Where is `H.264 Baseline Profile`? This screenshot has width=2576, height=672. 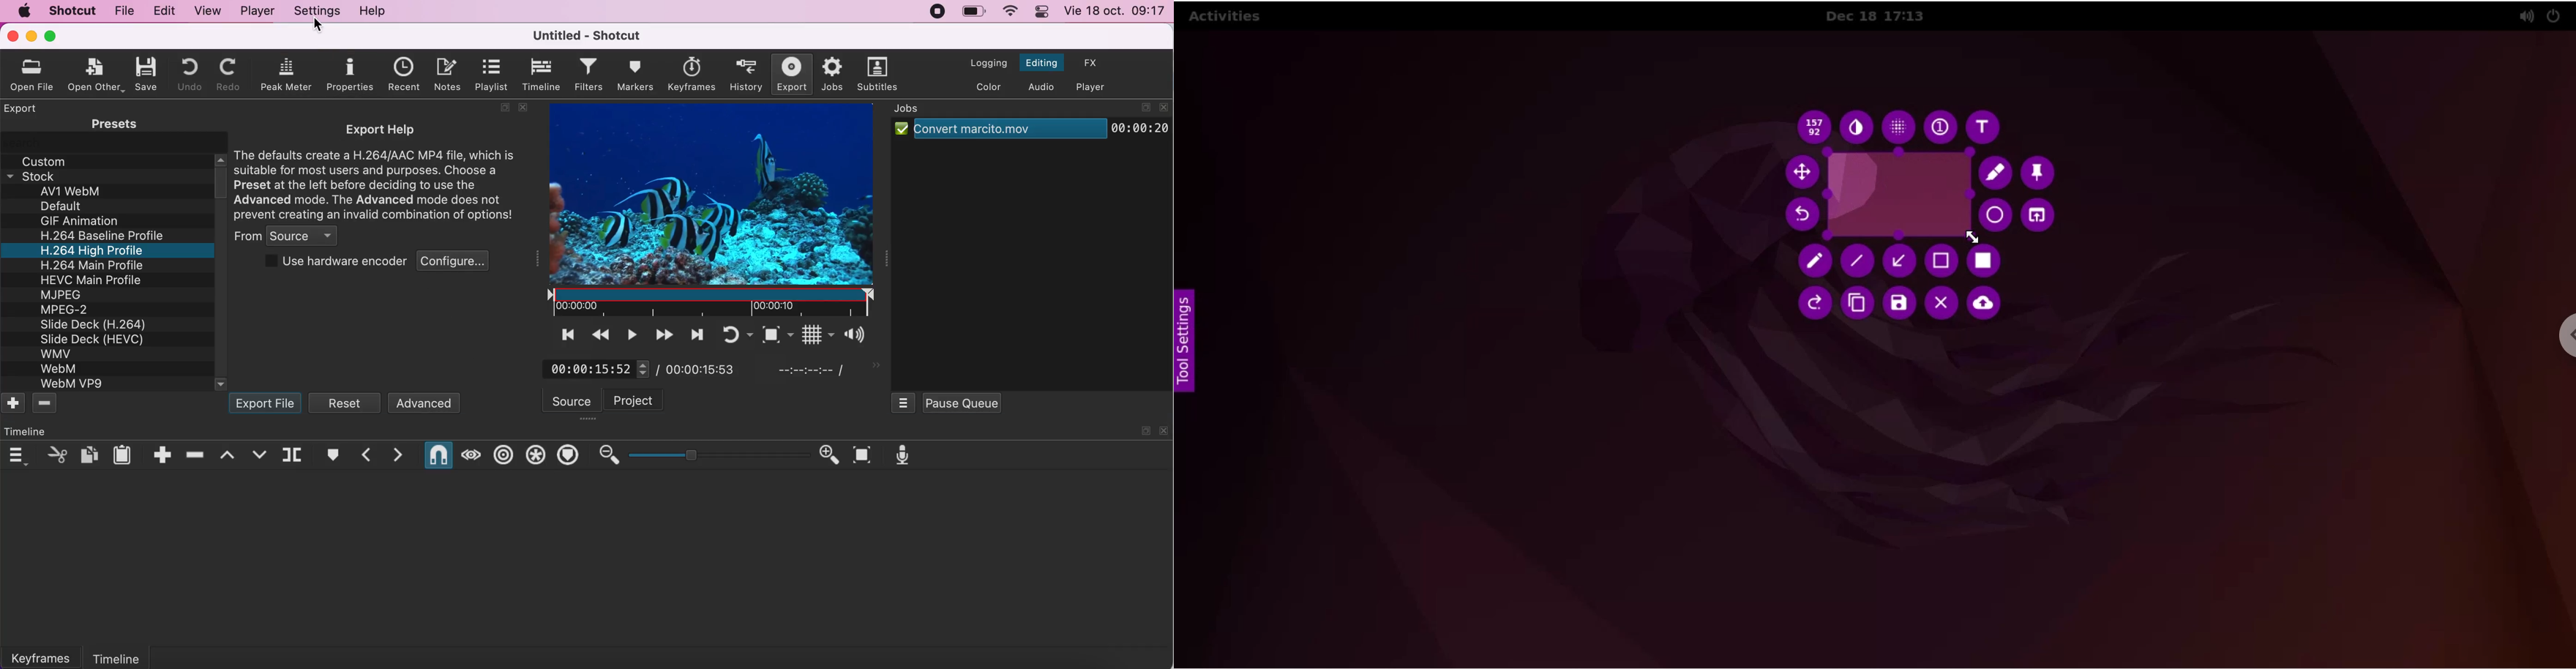 H.264 Baseline Profile is located at coordinates (106, 235).